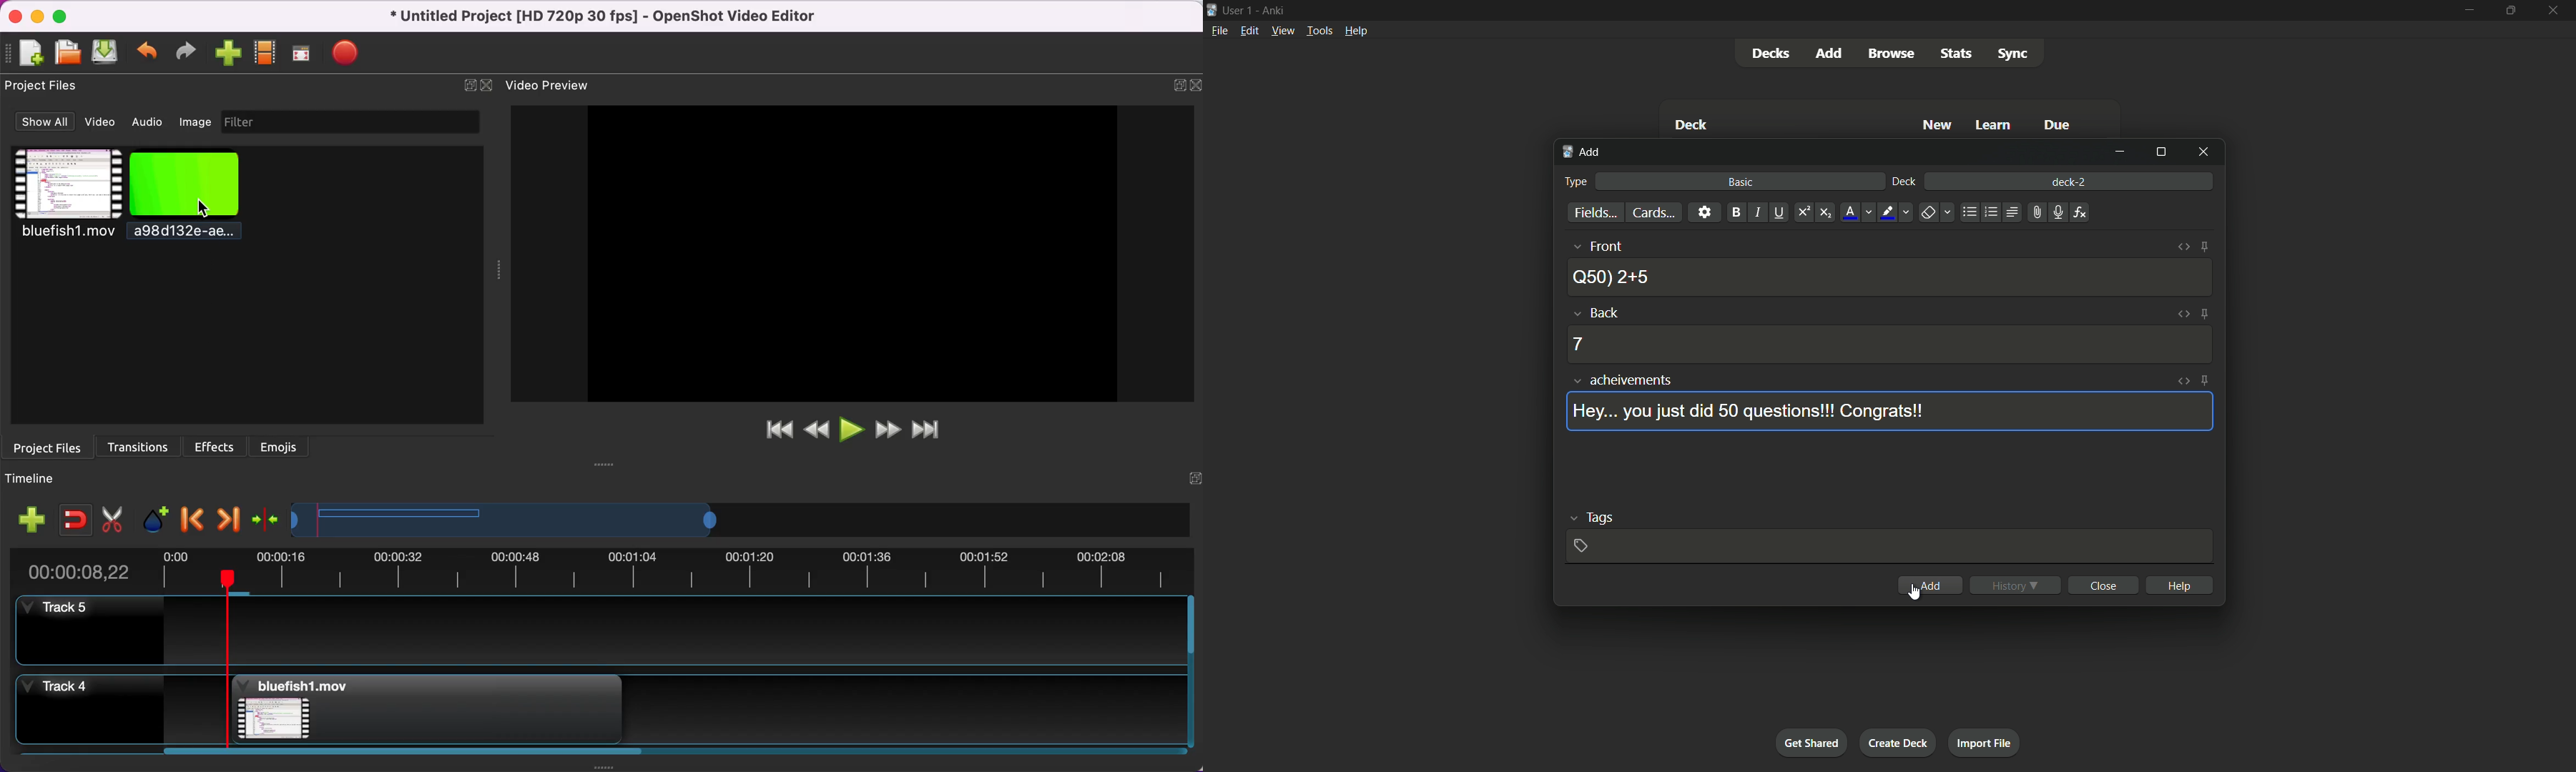 Image resolution: width=2576 pixels, height=784 pixels. What do you see at coordinates (1930, 584) in the screenshot?
I see `add` at bounding box center [1930, 584].